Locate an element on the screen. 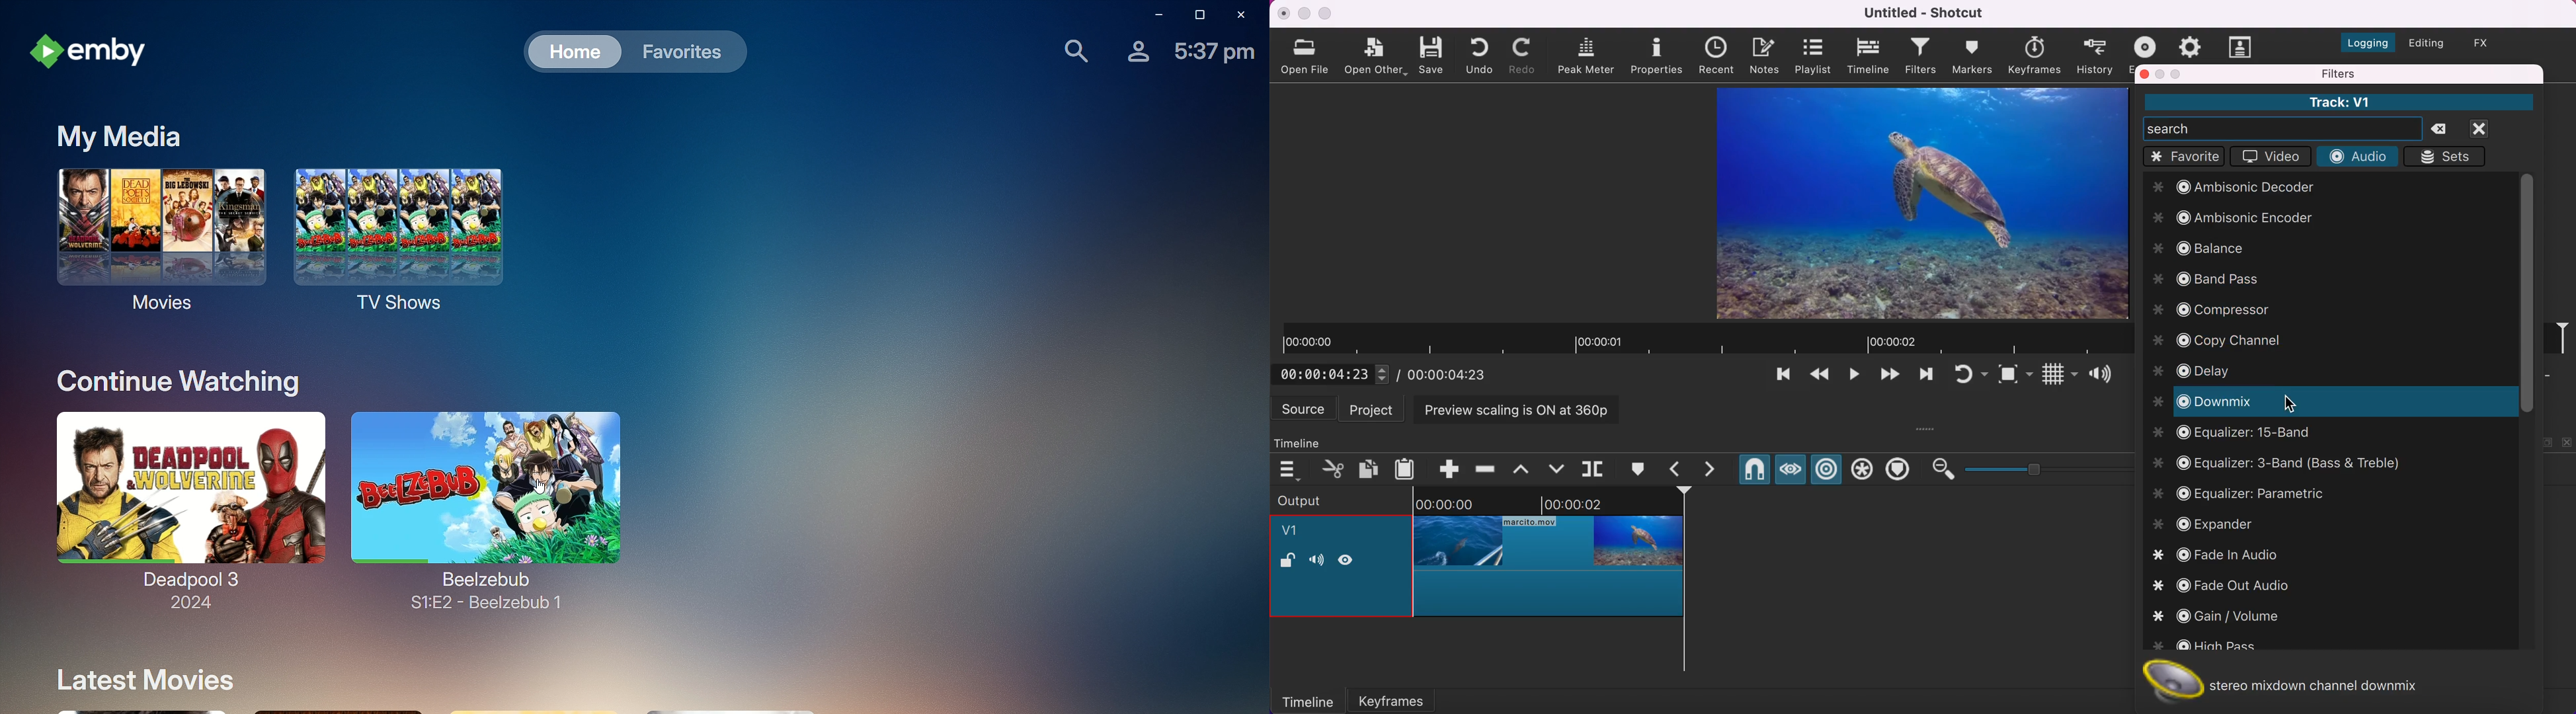 The width and height of the screenshot is (2576, 728). notes is located at coordinates (1767, 54).